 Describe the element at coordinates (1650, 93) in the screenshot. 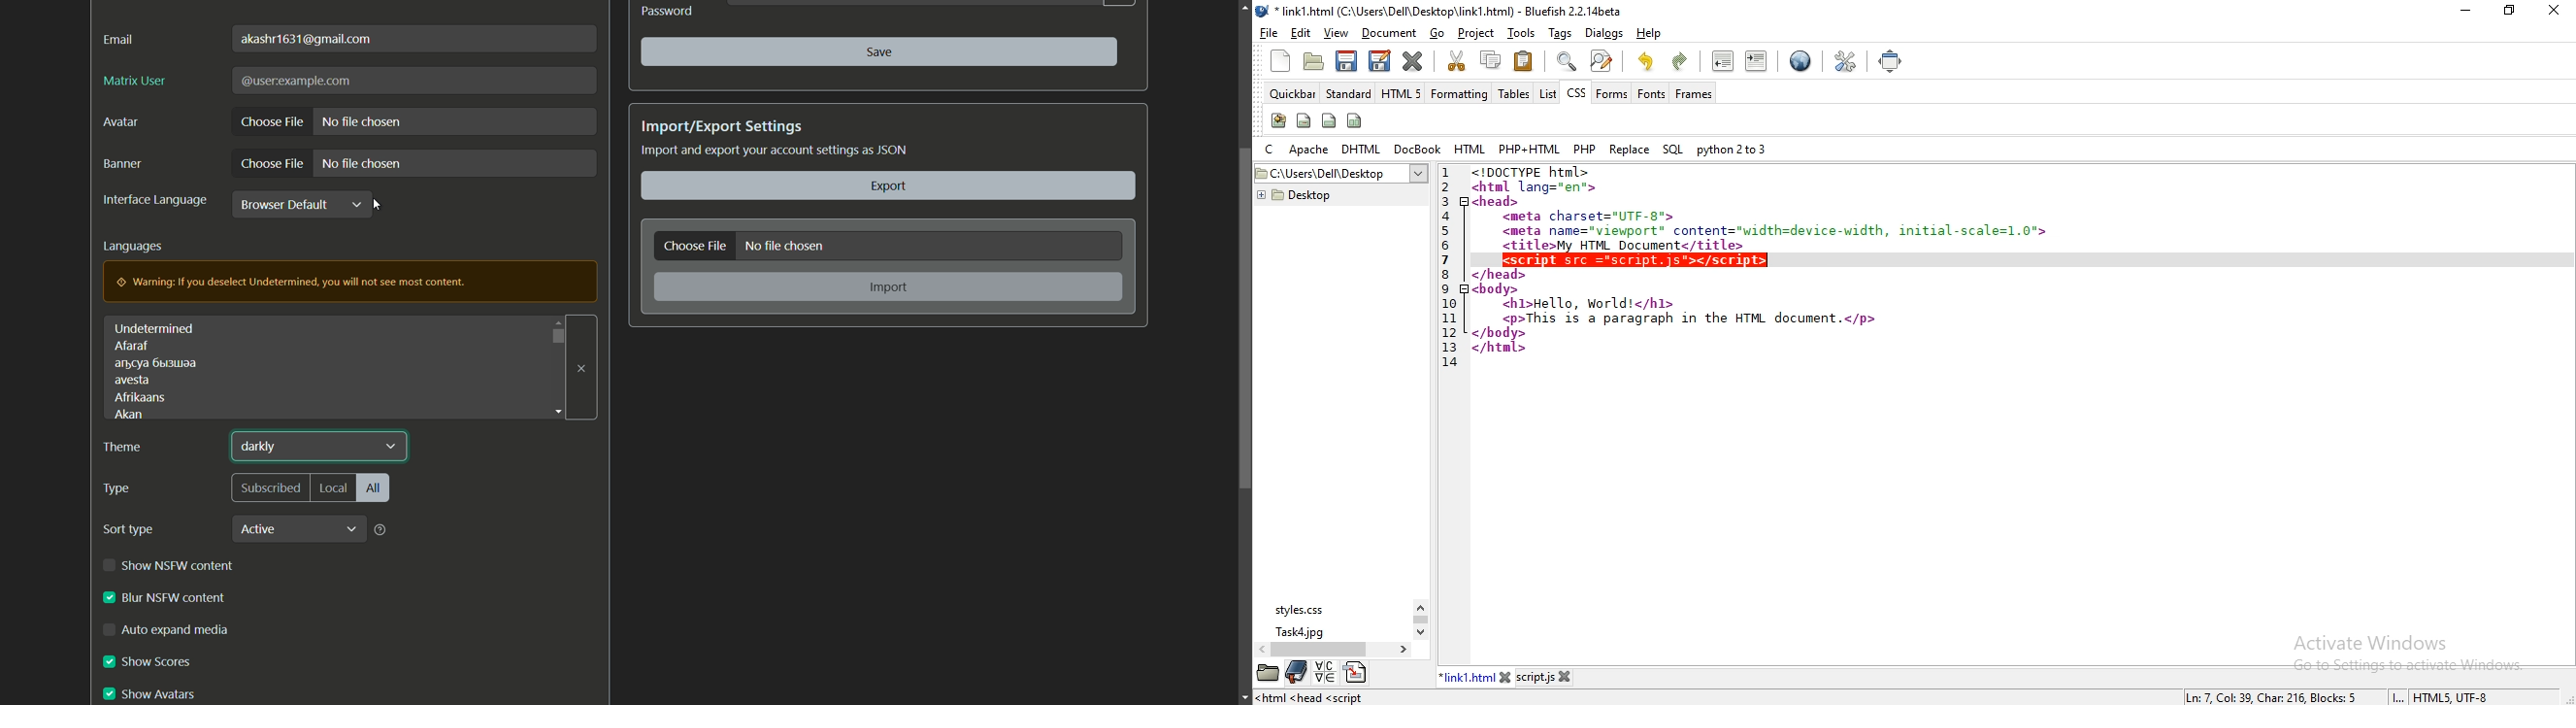

I see `fonts` at that location.